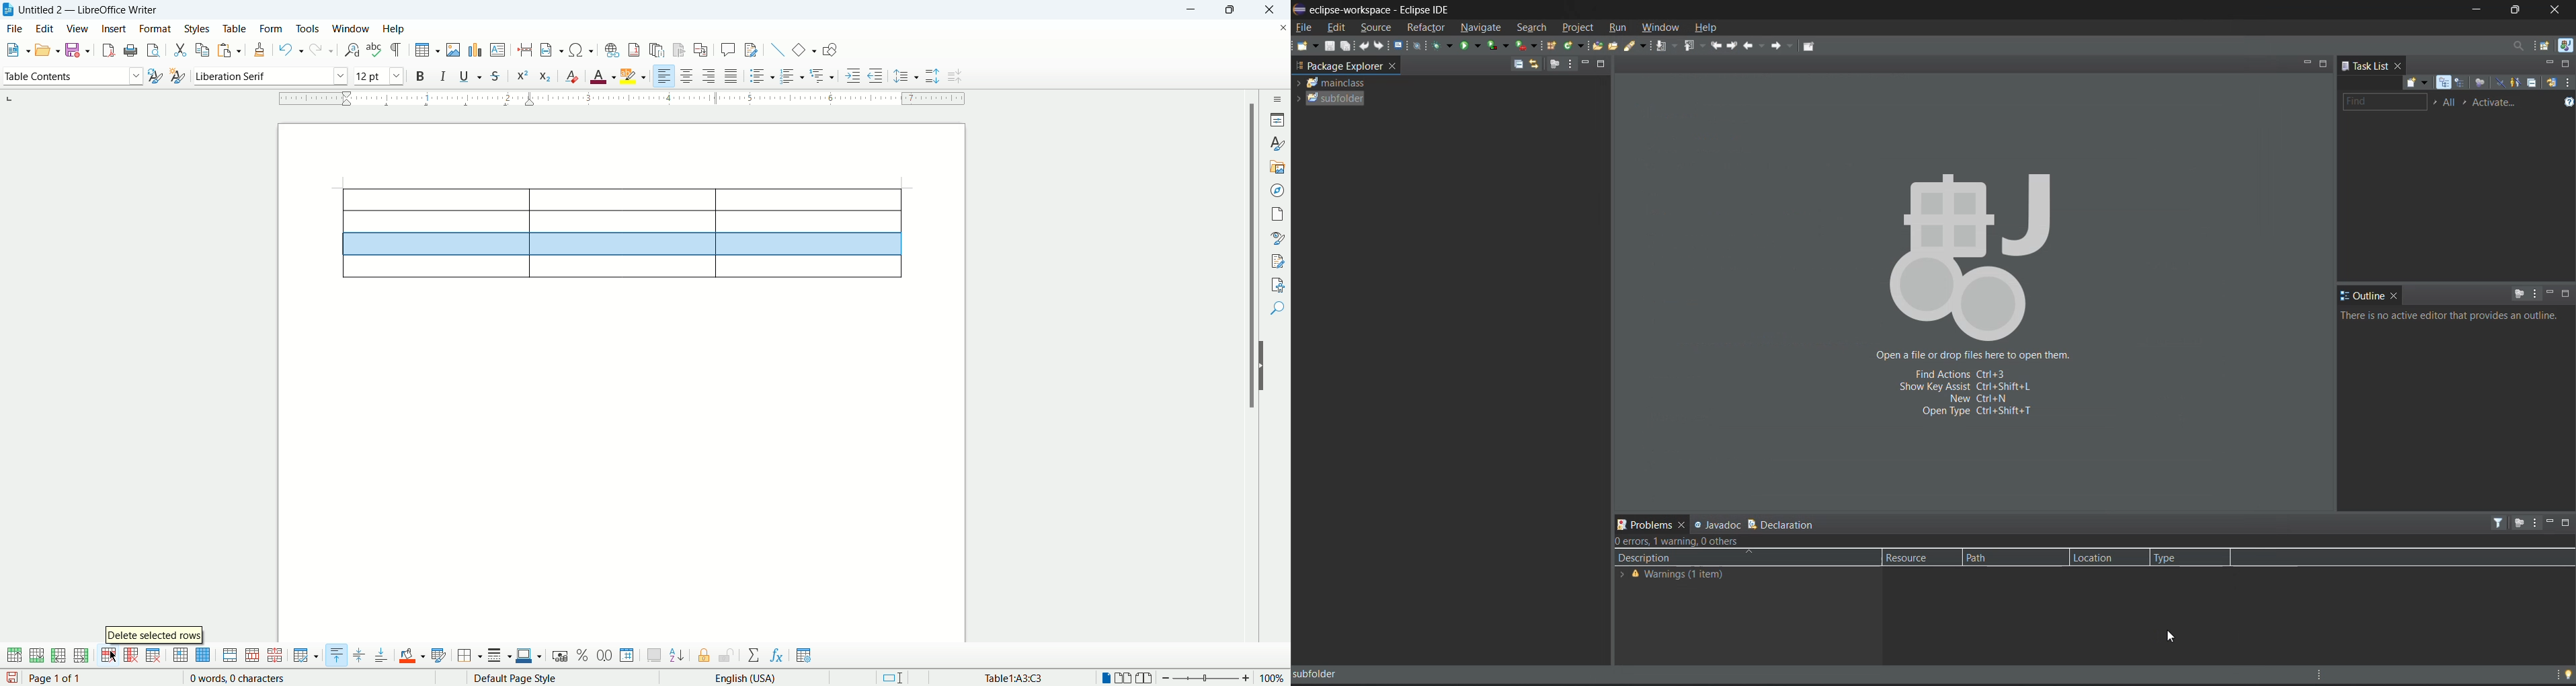 This screenshot has height=700, width=2576. Describe the element at coordinates (2499, 82) in the screenshot. I see `hide completed tasks` at that location.